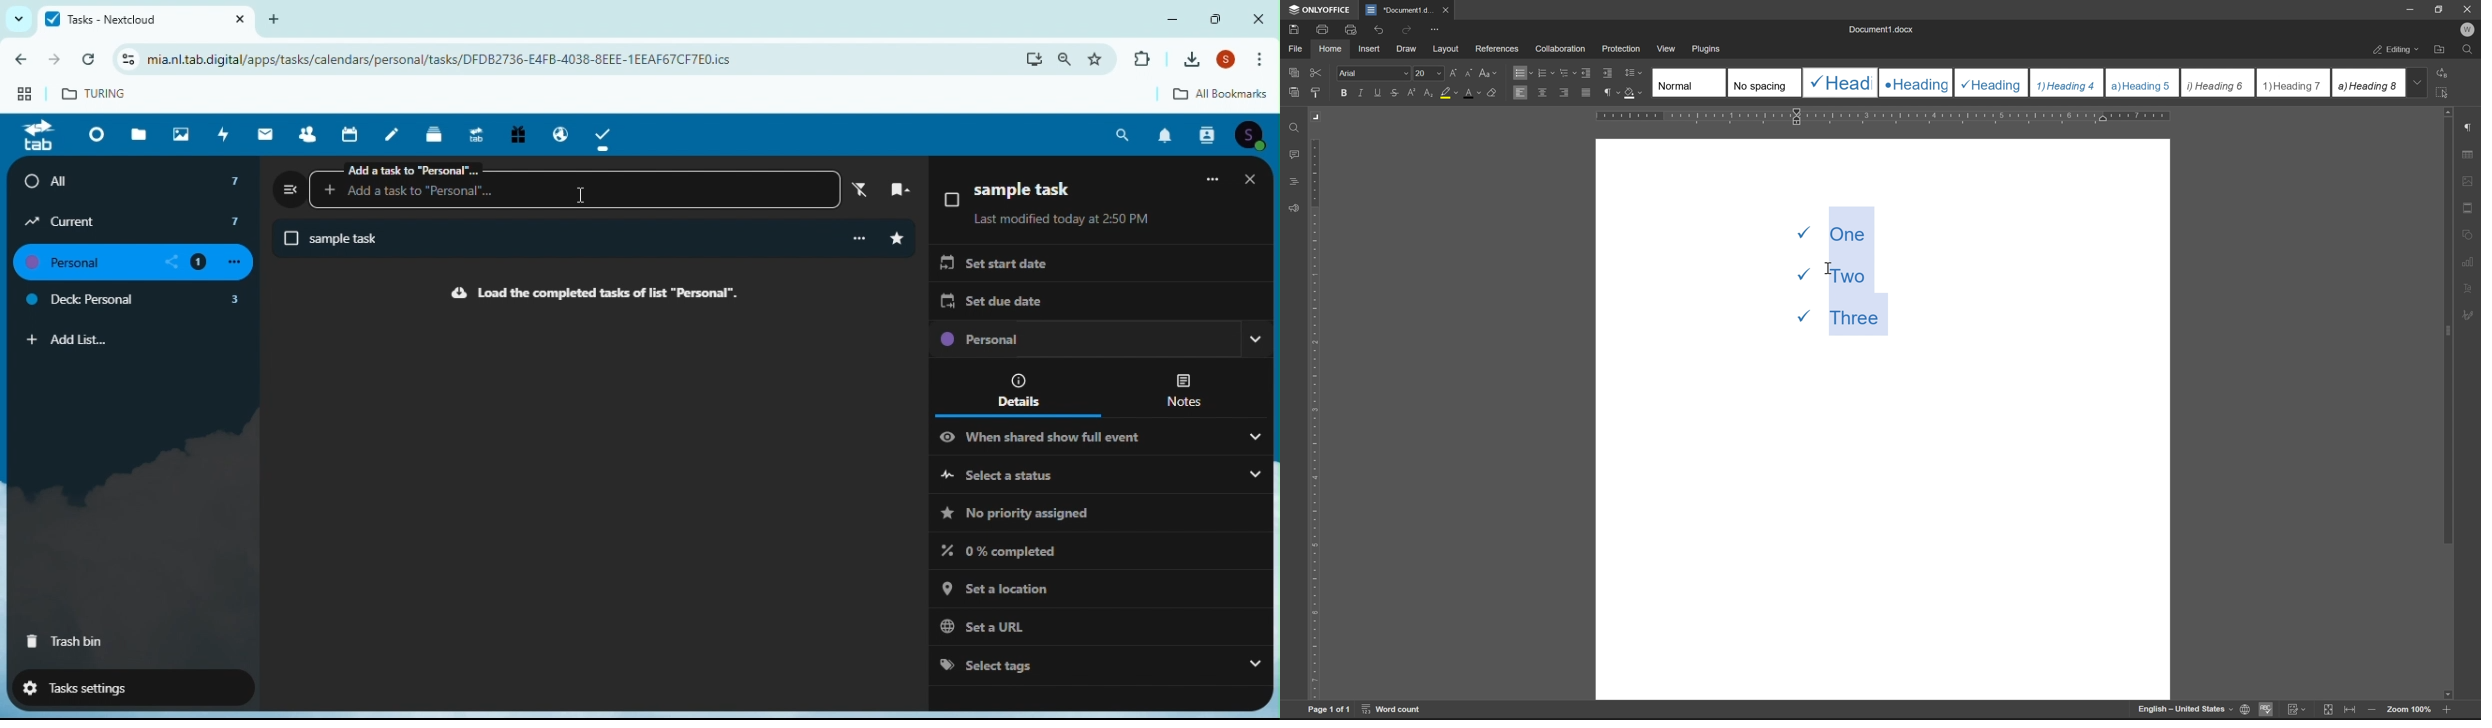  Describe the element at coordinates (1102, 436) in the screenshot. I see `When select shared show full event` at that location.